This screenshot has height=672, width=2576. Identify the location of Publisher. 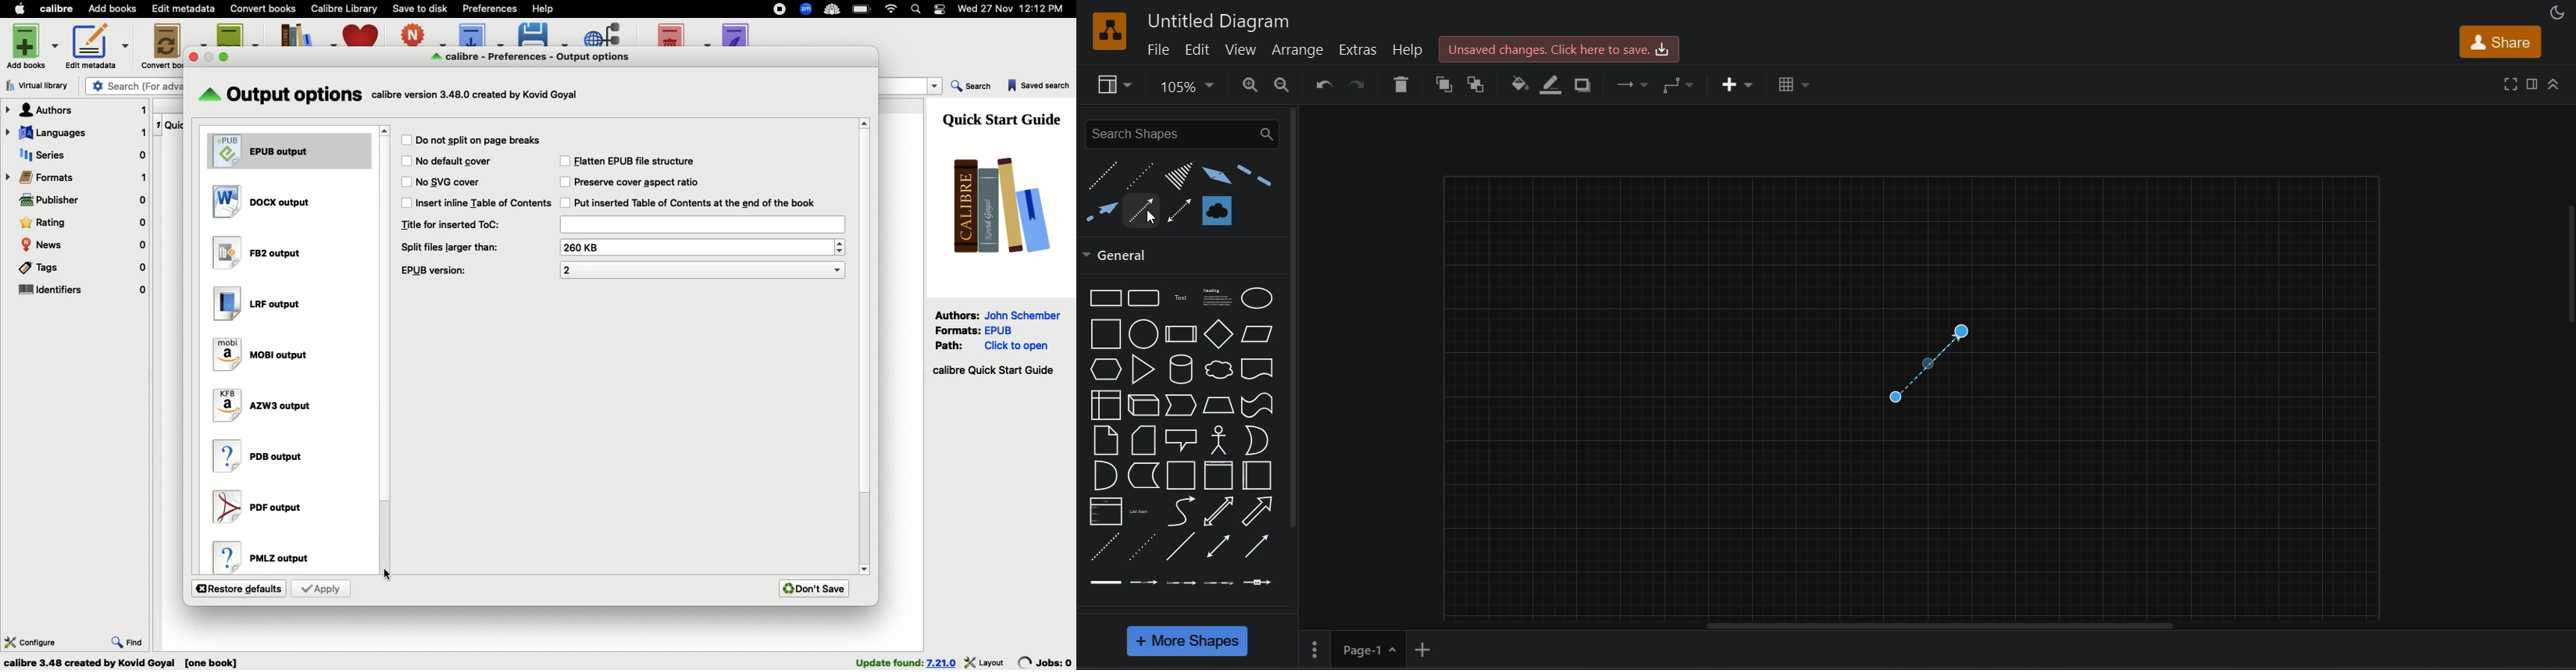
(82, 202).